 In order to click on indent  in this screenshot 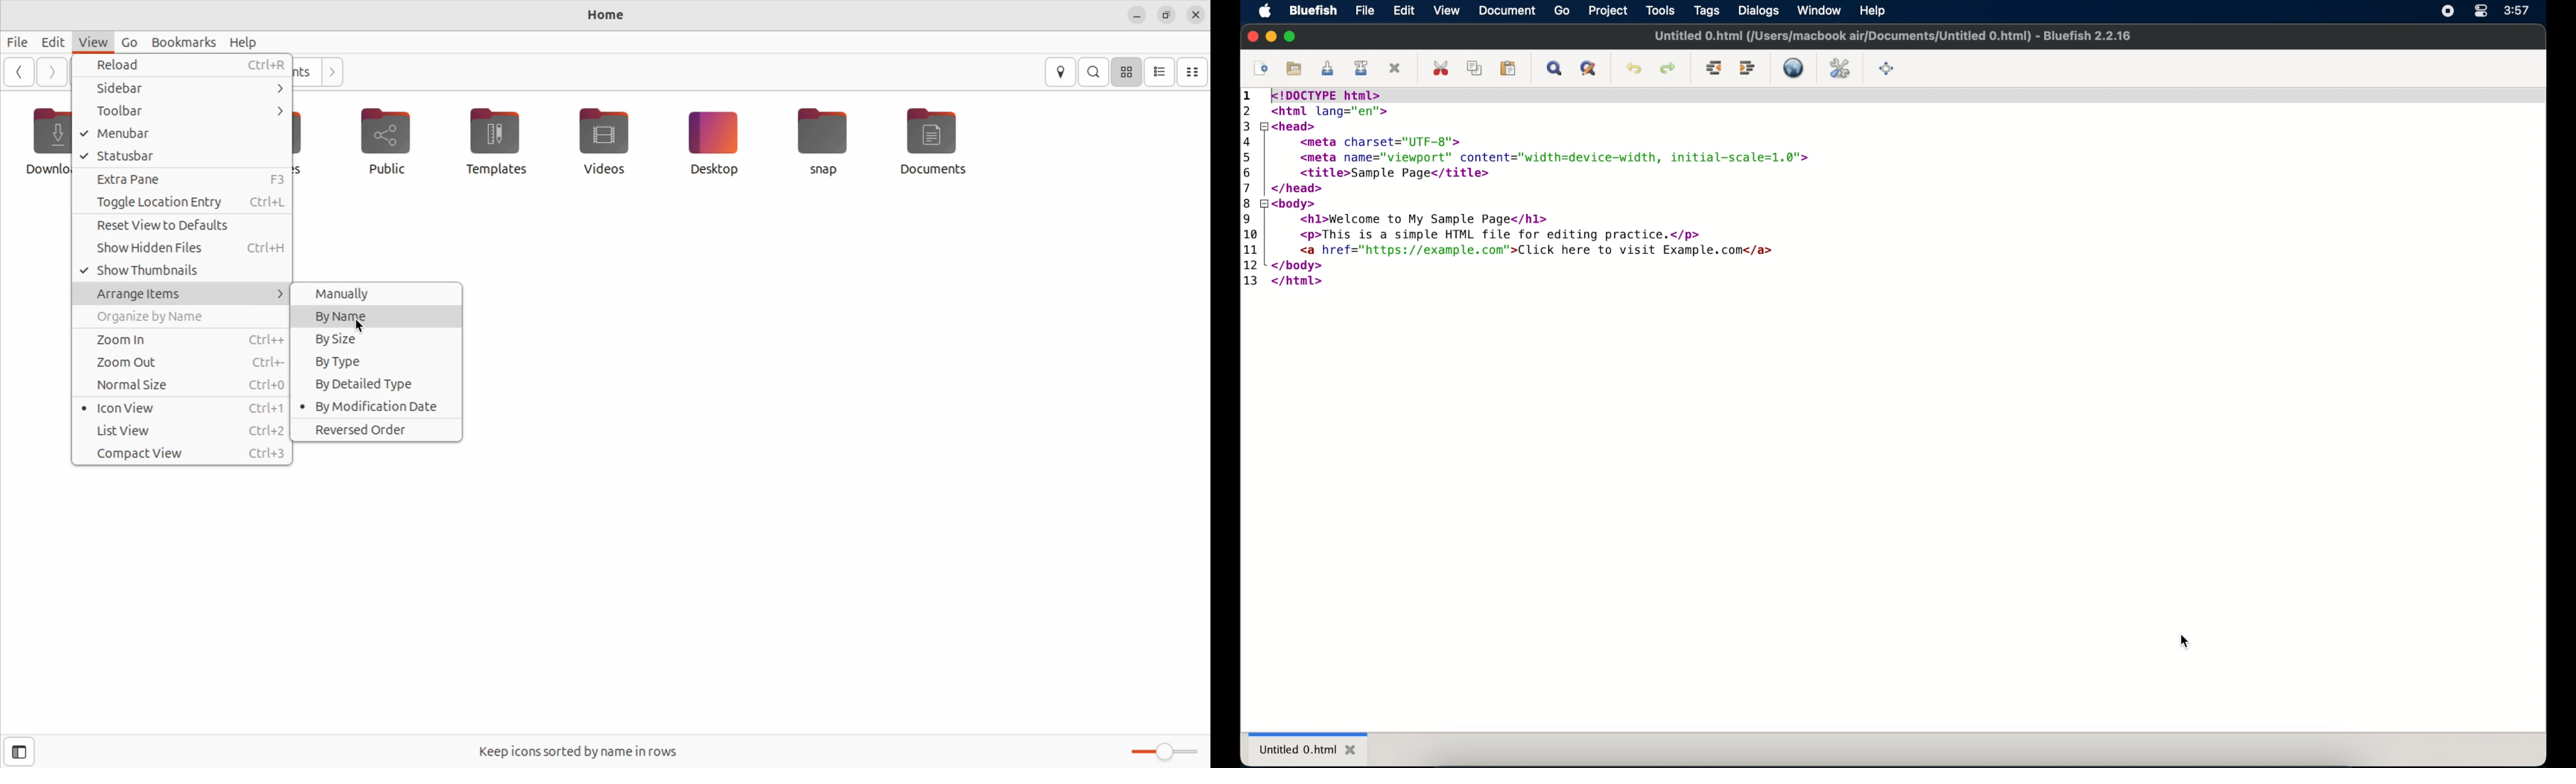, I will do `click(1747, 68)`.